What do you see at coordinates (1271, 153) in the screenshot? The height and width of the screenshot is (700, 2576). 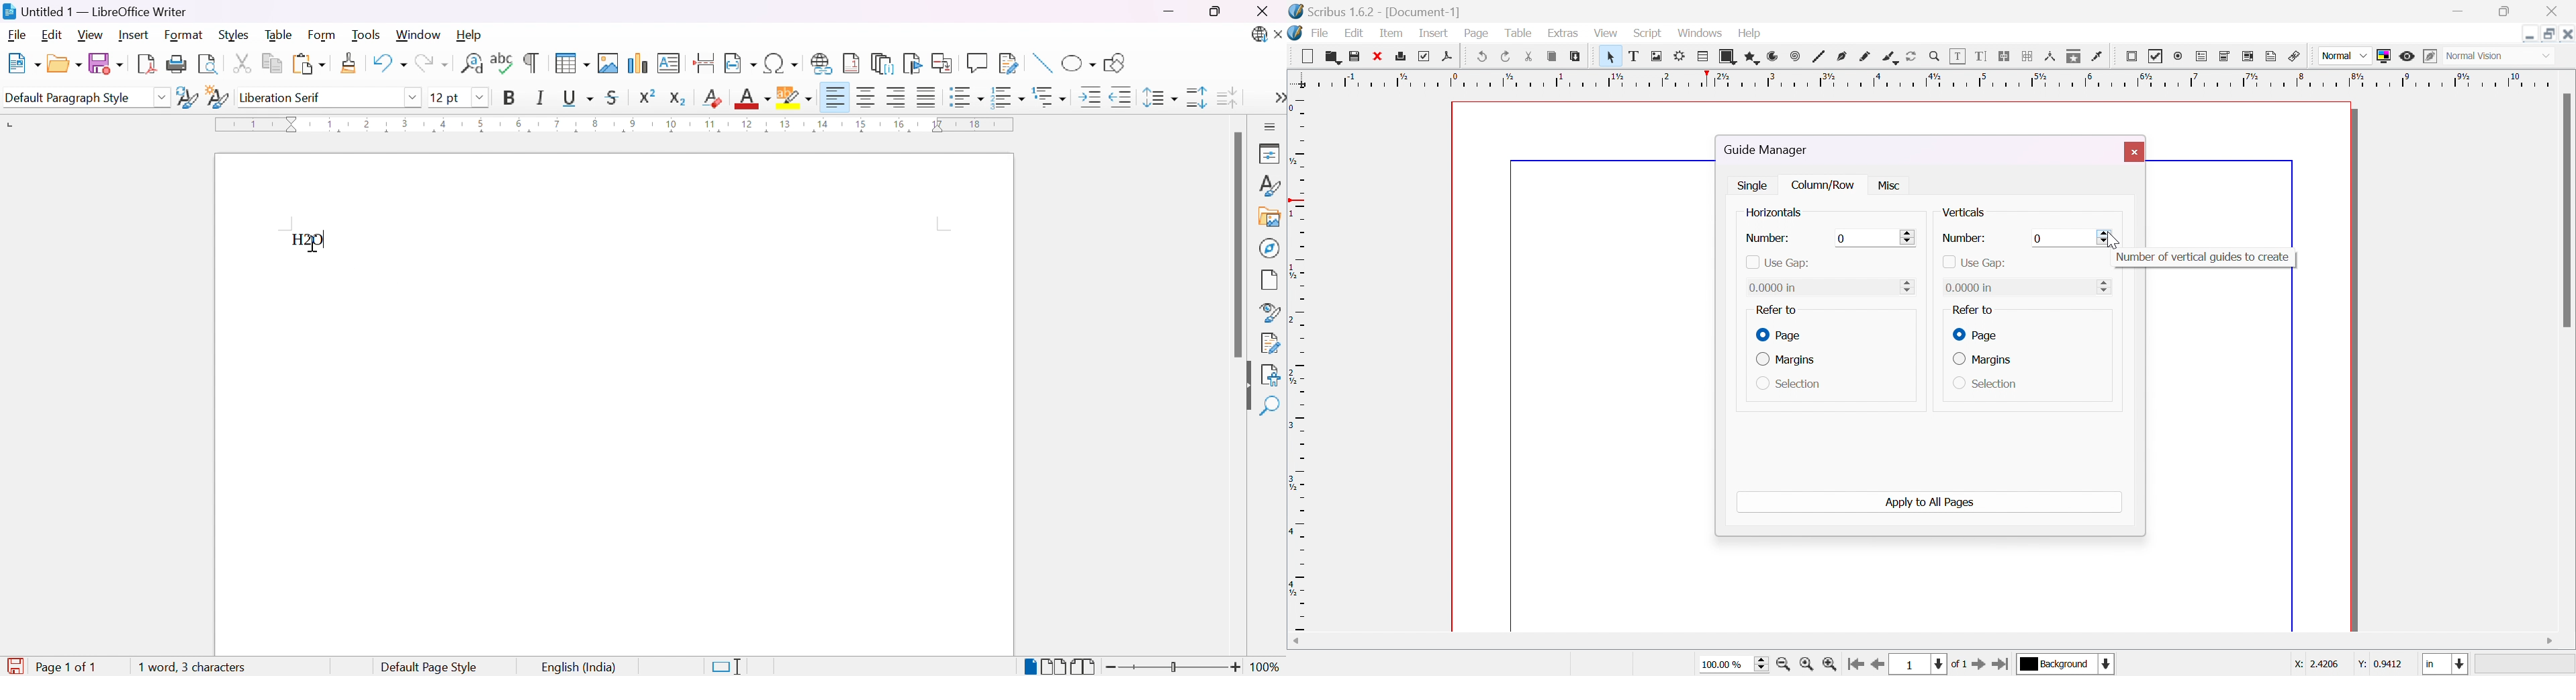 I see `Properties` at bounding box center [1271, 153].